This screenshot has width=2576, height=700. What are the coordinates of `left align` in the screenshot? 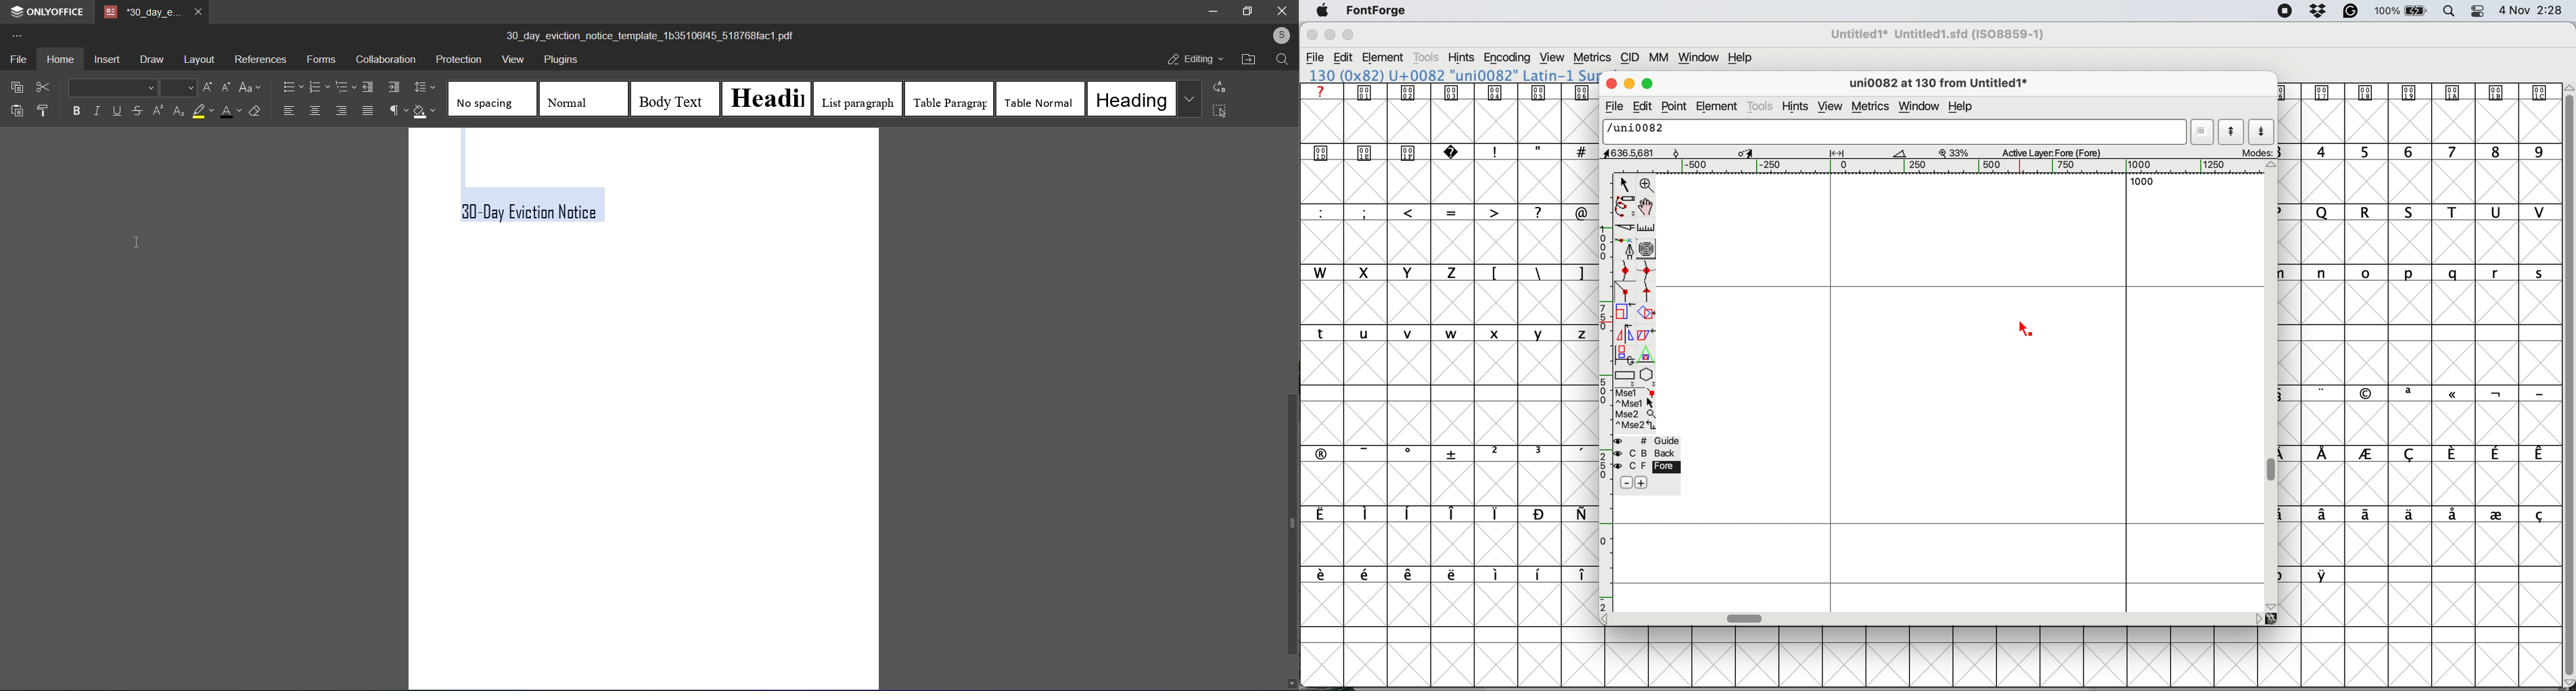 It's located at (290, 110).